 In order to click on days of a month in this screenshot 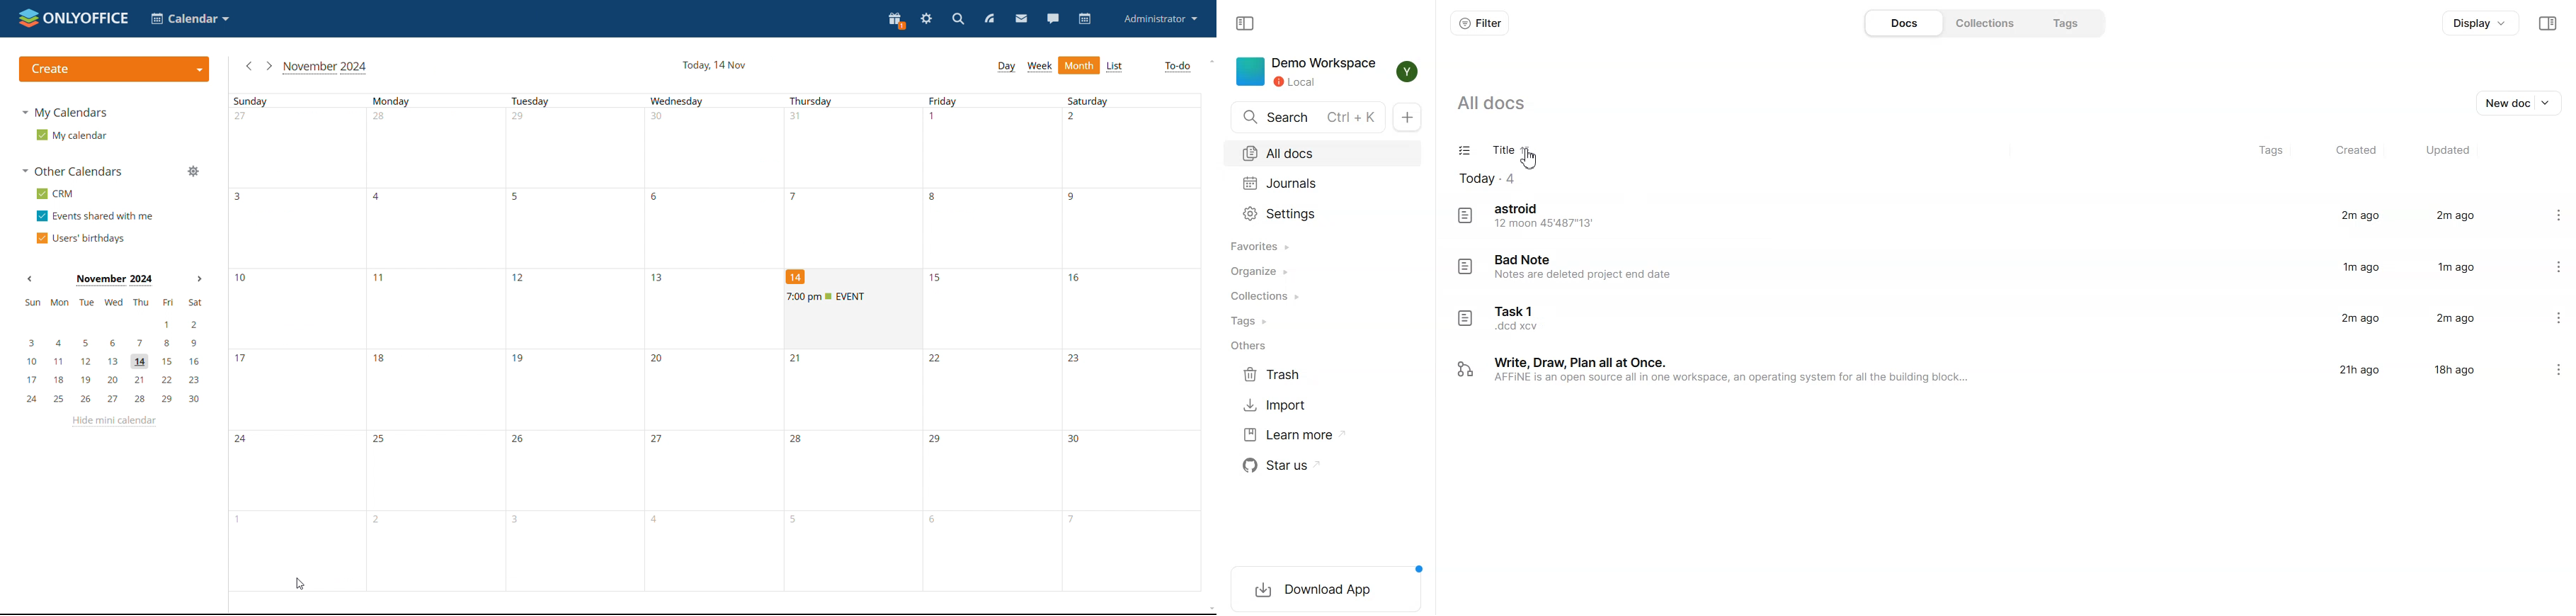, I will do `click(1068, 307)`.